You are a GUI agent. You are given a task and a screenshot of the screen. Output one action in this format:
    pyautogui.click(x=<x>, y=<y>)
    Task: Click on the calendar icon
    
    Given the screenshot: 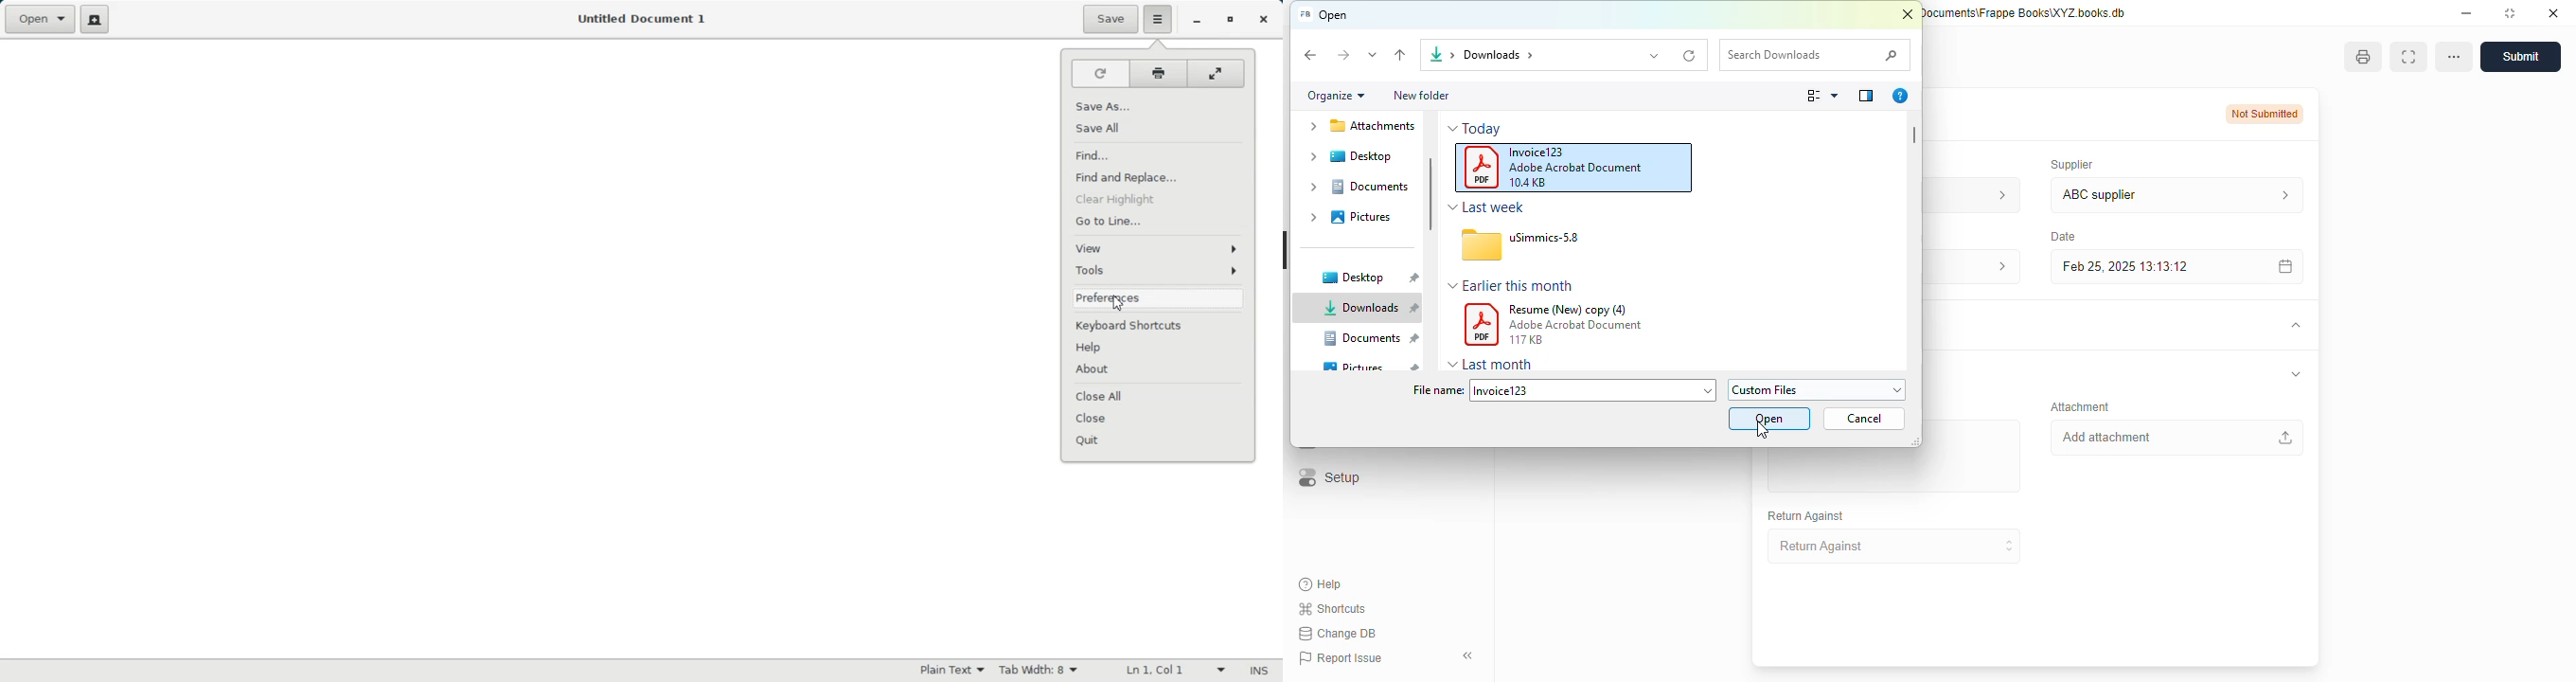 What is the action you would take?
    pyautogui.click(x=2282, y=266)
    